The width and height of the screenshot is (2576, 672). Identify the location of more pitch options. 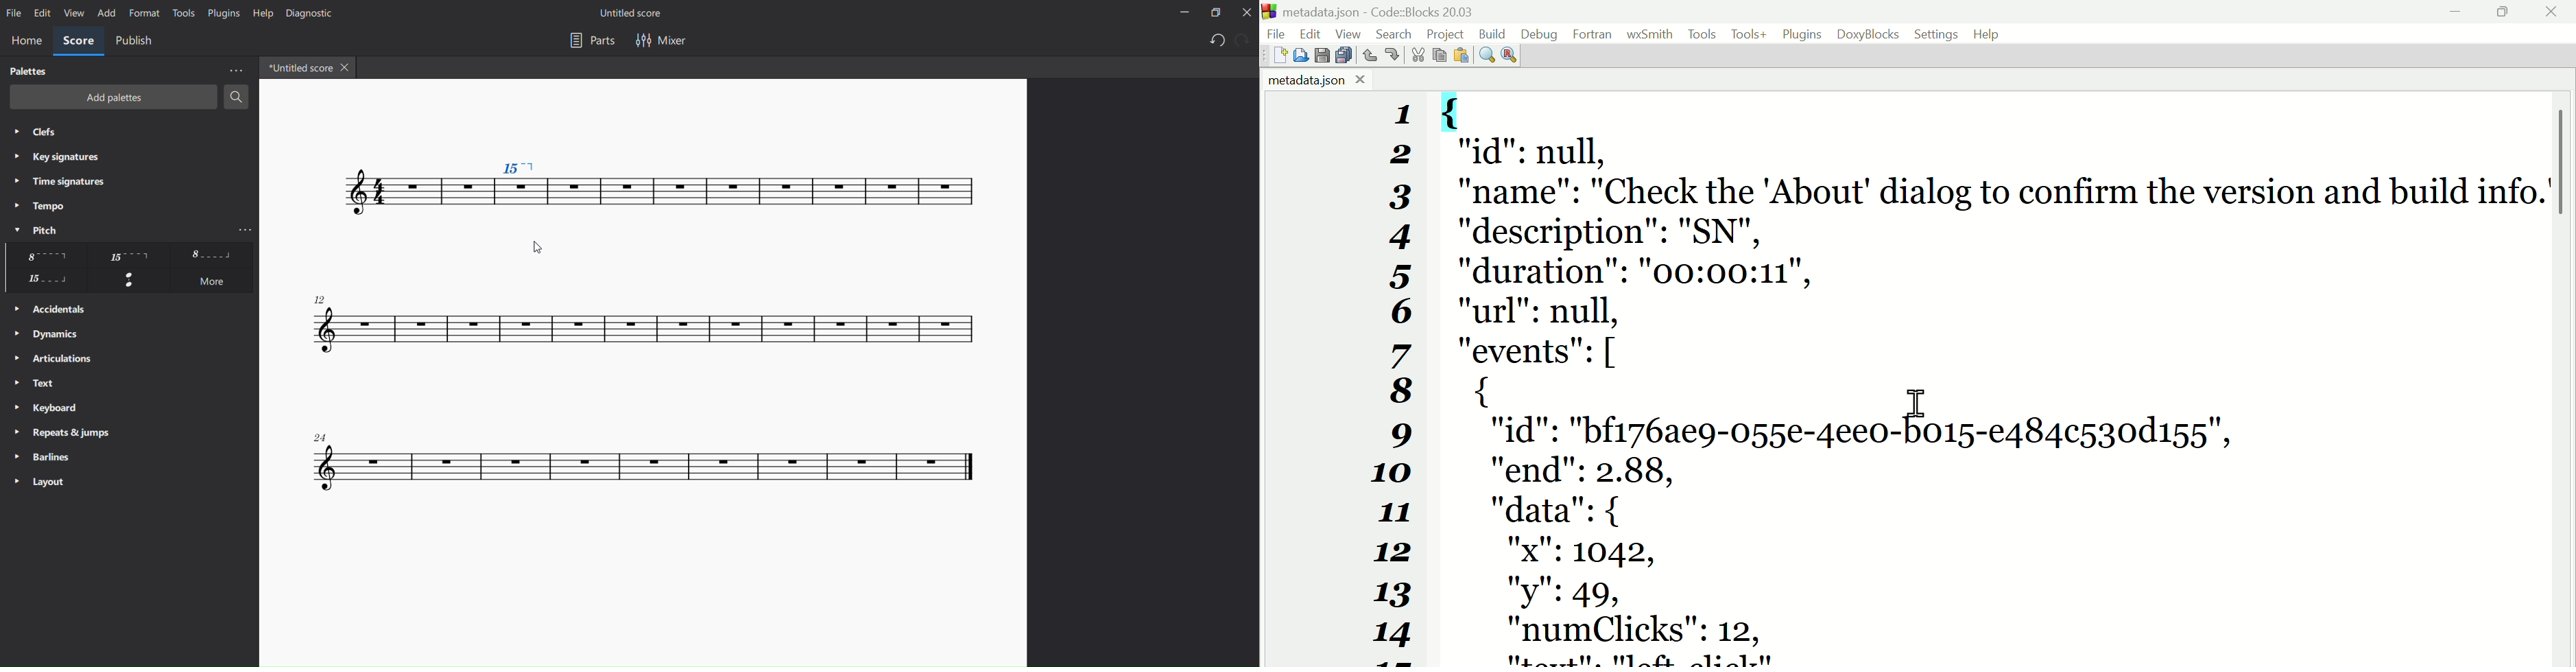
(246, 229).